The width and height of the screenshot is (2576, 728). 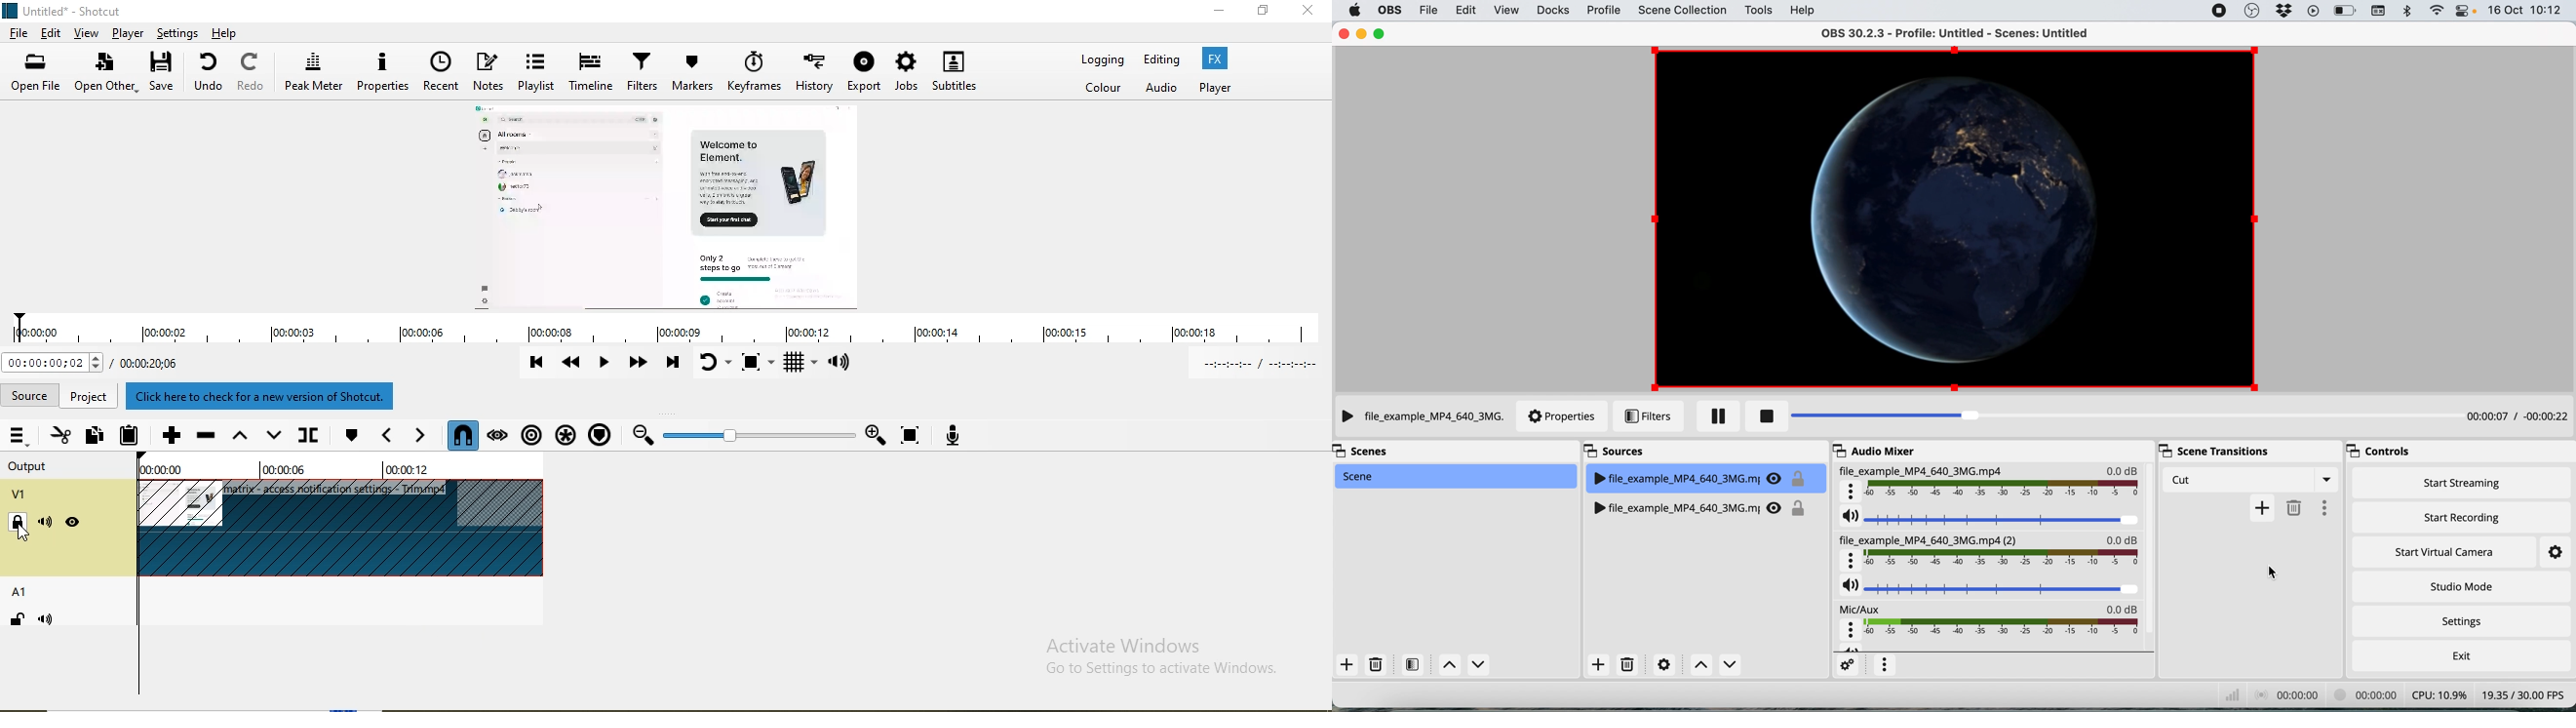 I want to click on more options, so click(x=2324, y=508).